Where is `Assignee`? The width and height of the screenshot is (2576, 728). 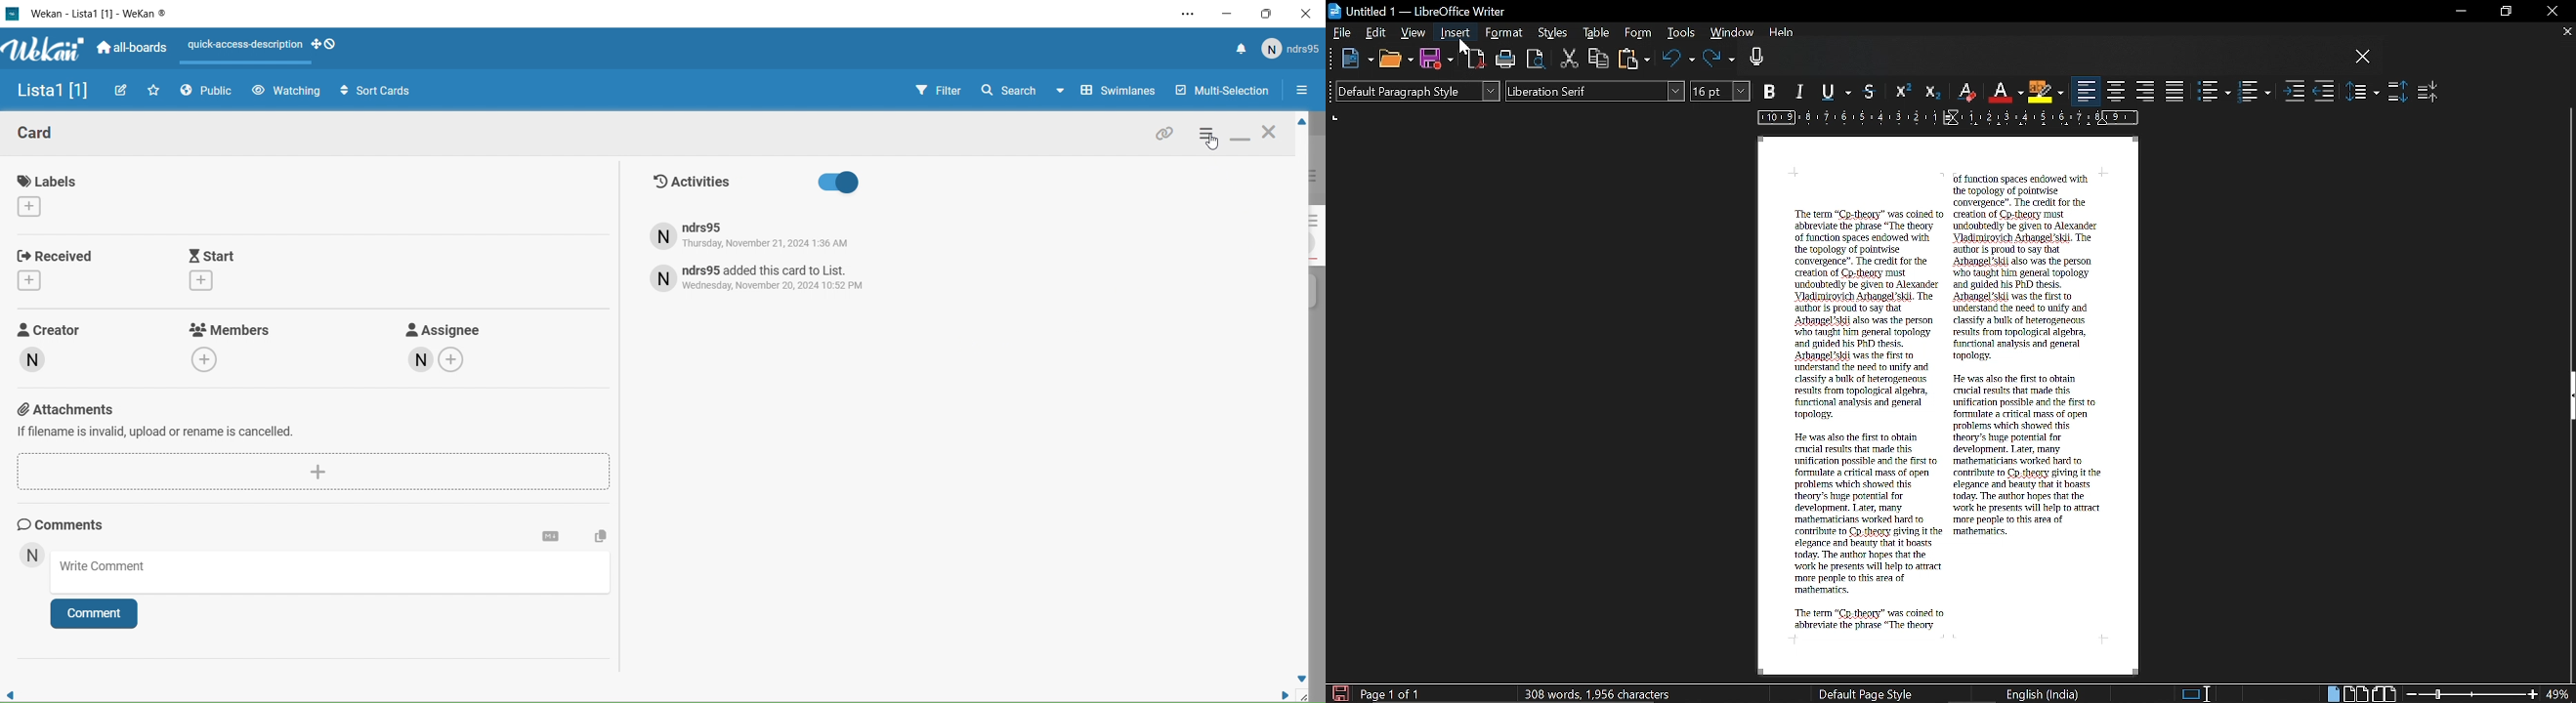
Assignee is located at coordinates (460, 353).